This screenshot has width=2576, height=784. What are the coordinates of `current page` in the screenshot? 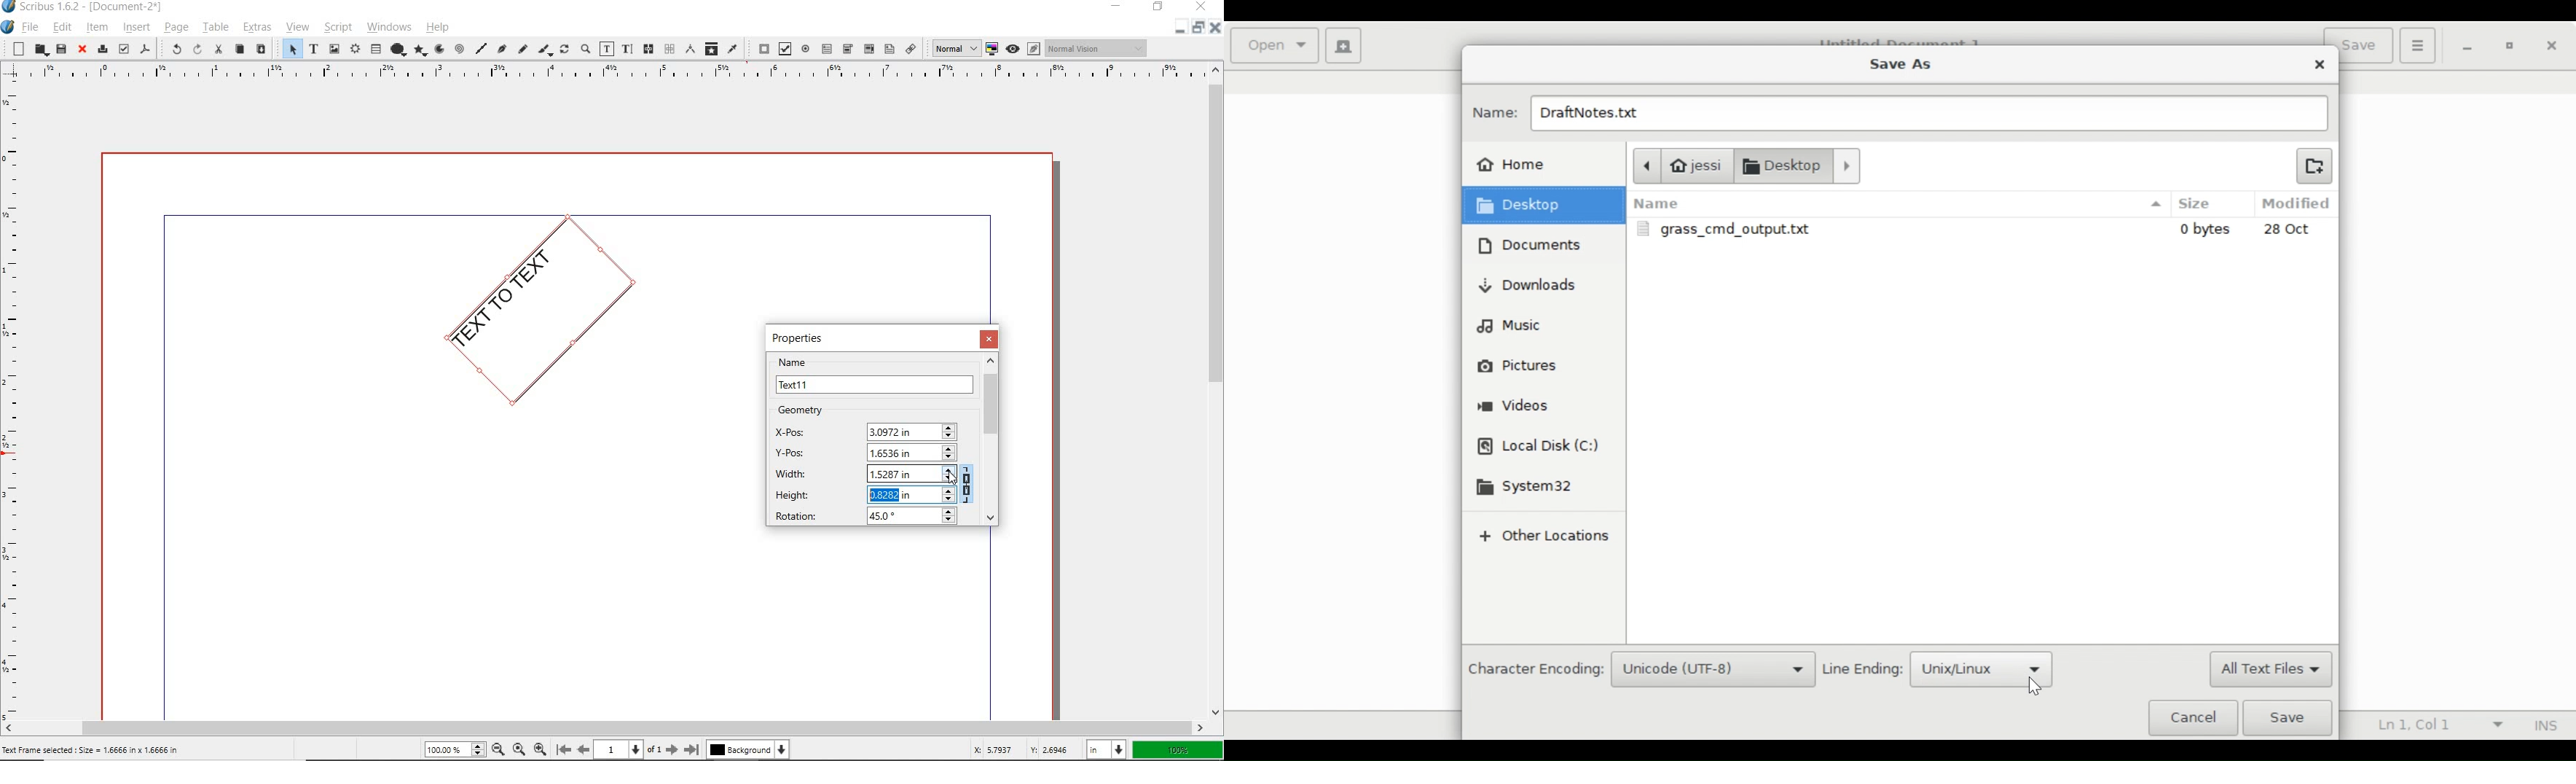 It's located at (631, 749).